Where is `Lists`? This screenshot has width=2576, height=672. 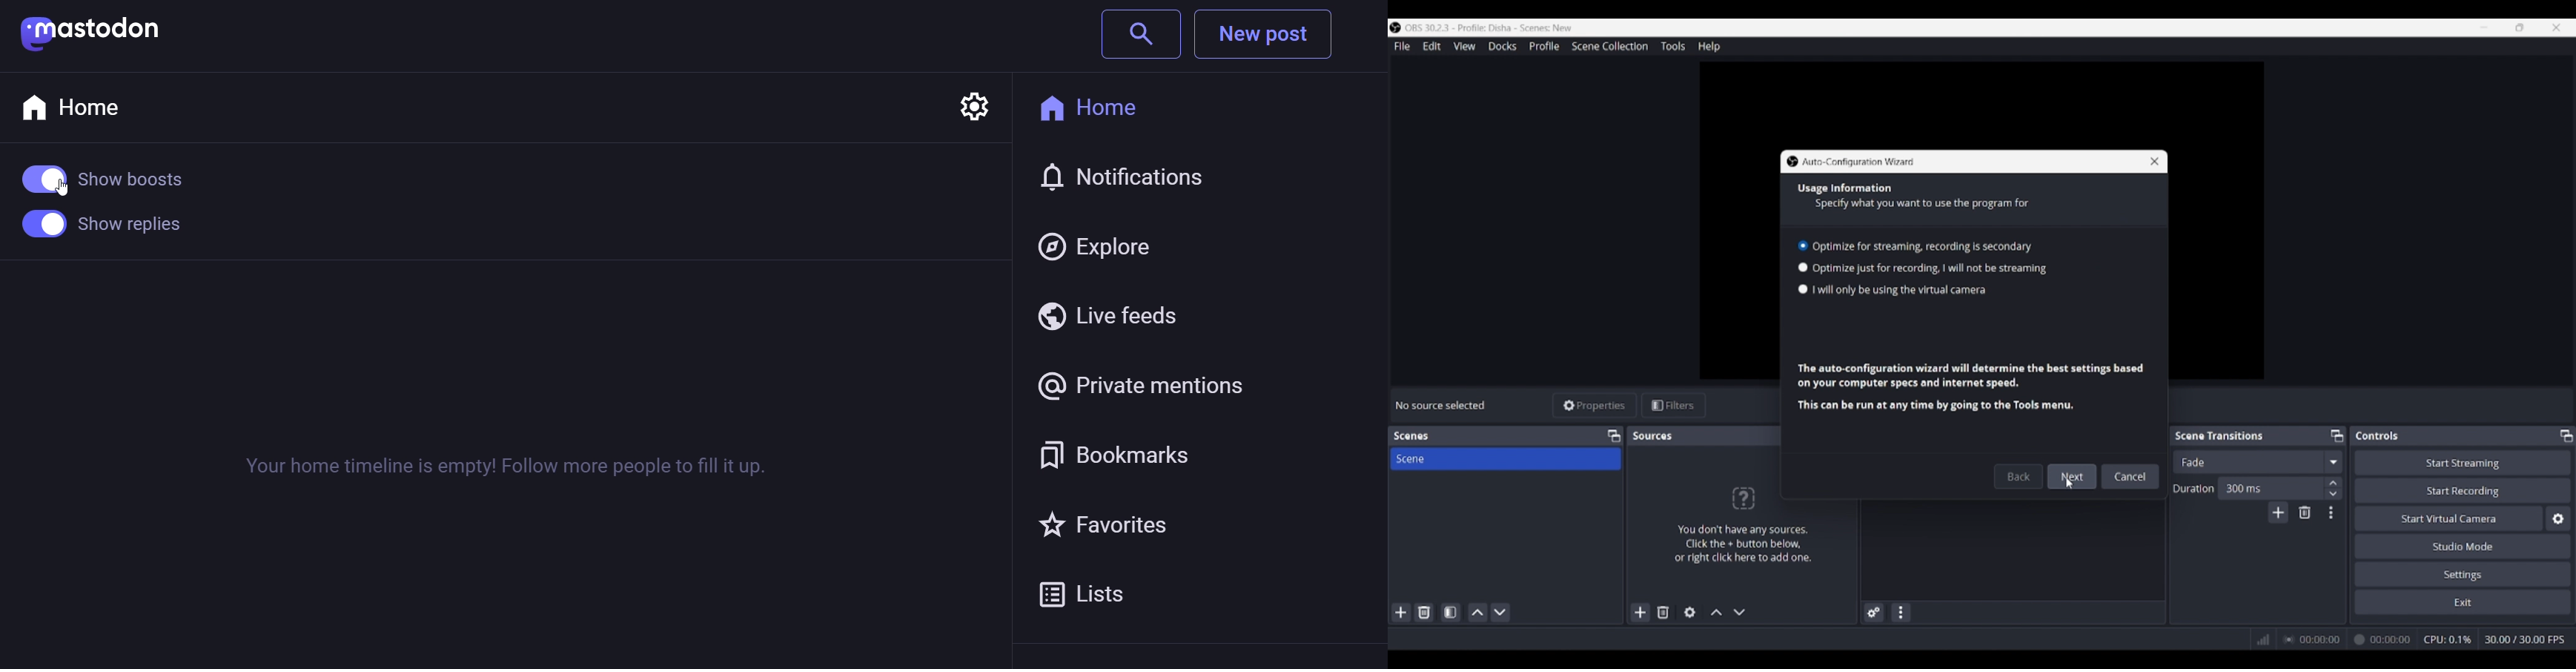
Lists is located at coordinates (1116, 595).